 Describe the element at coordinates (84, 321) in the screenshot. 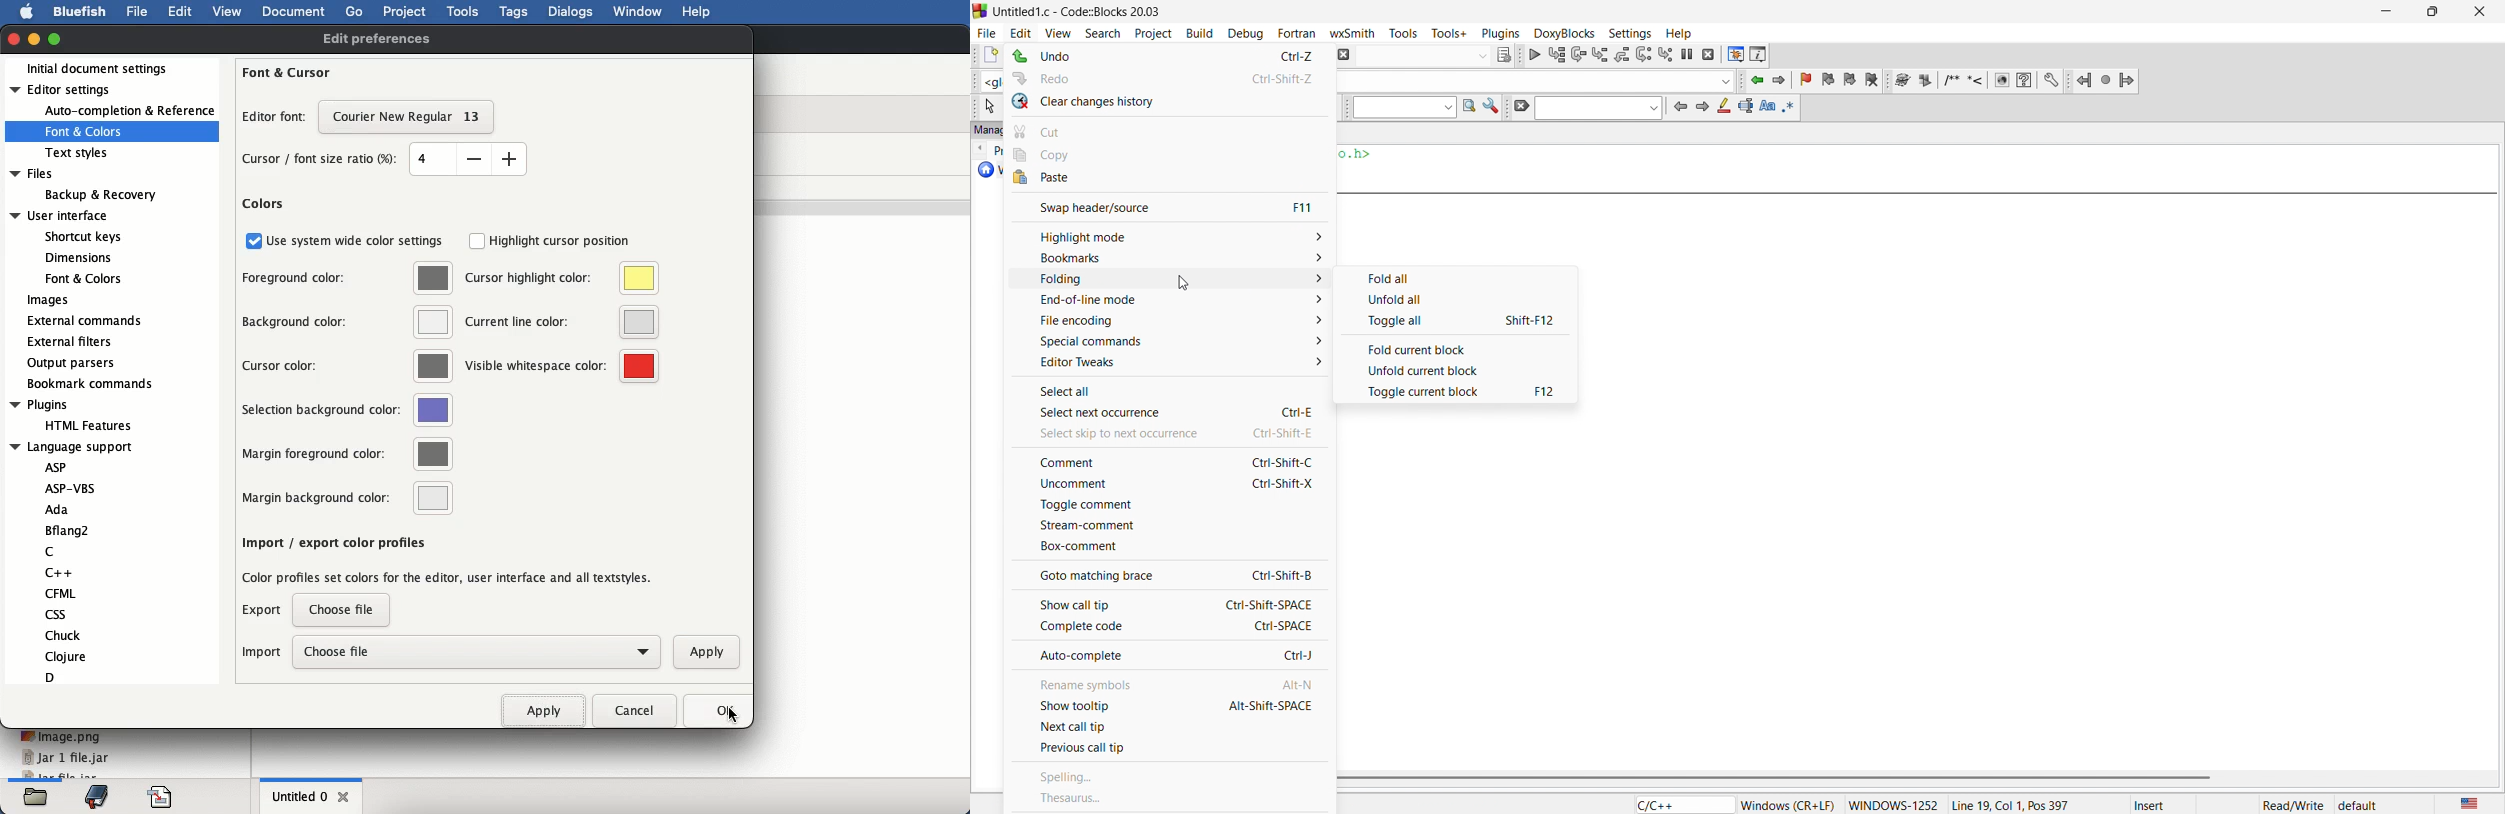

I see `external commands` at that location.